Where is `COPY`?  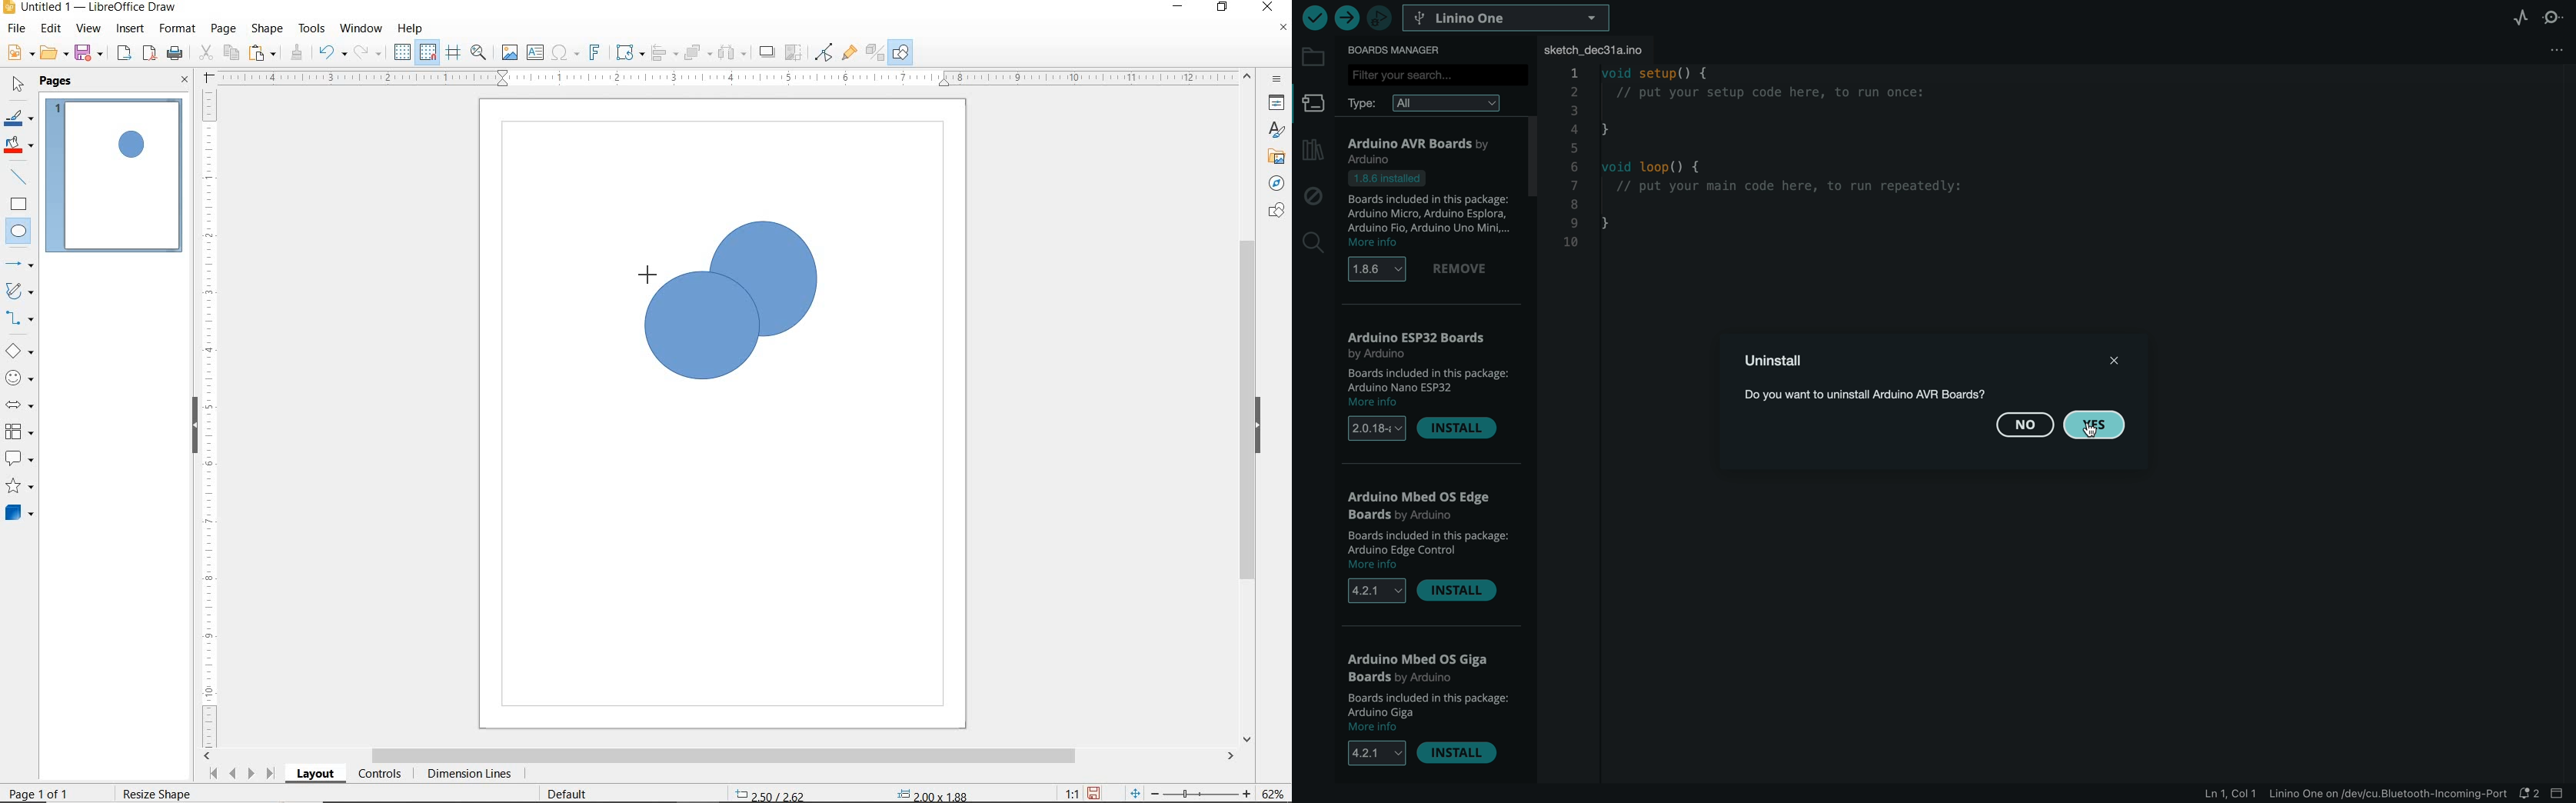
COPY is located at coordinates (231, 52).